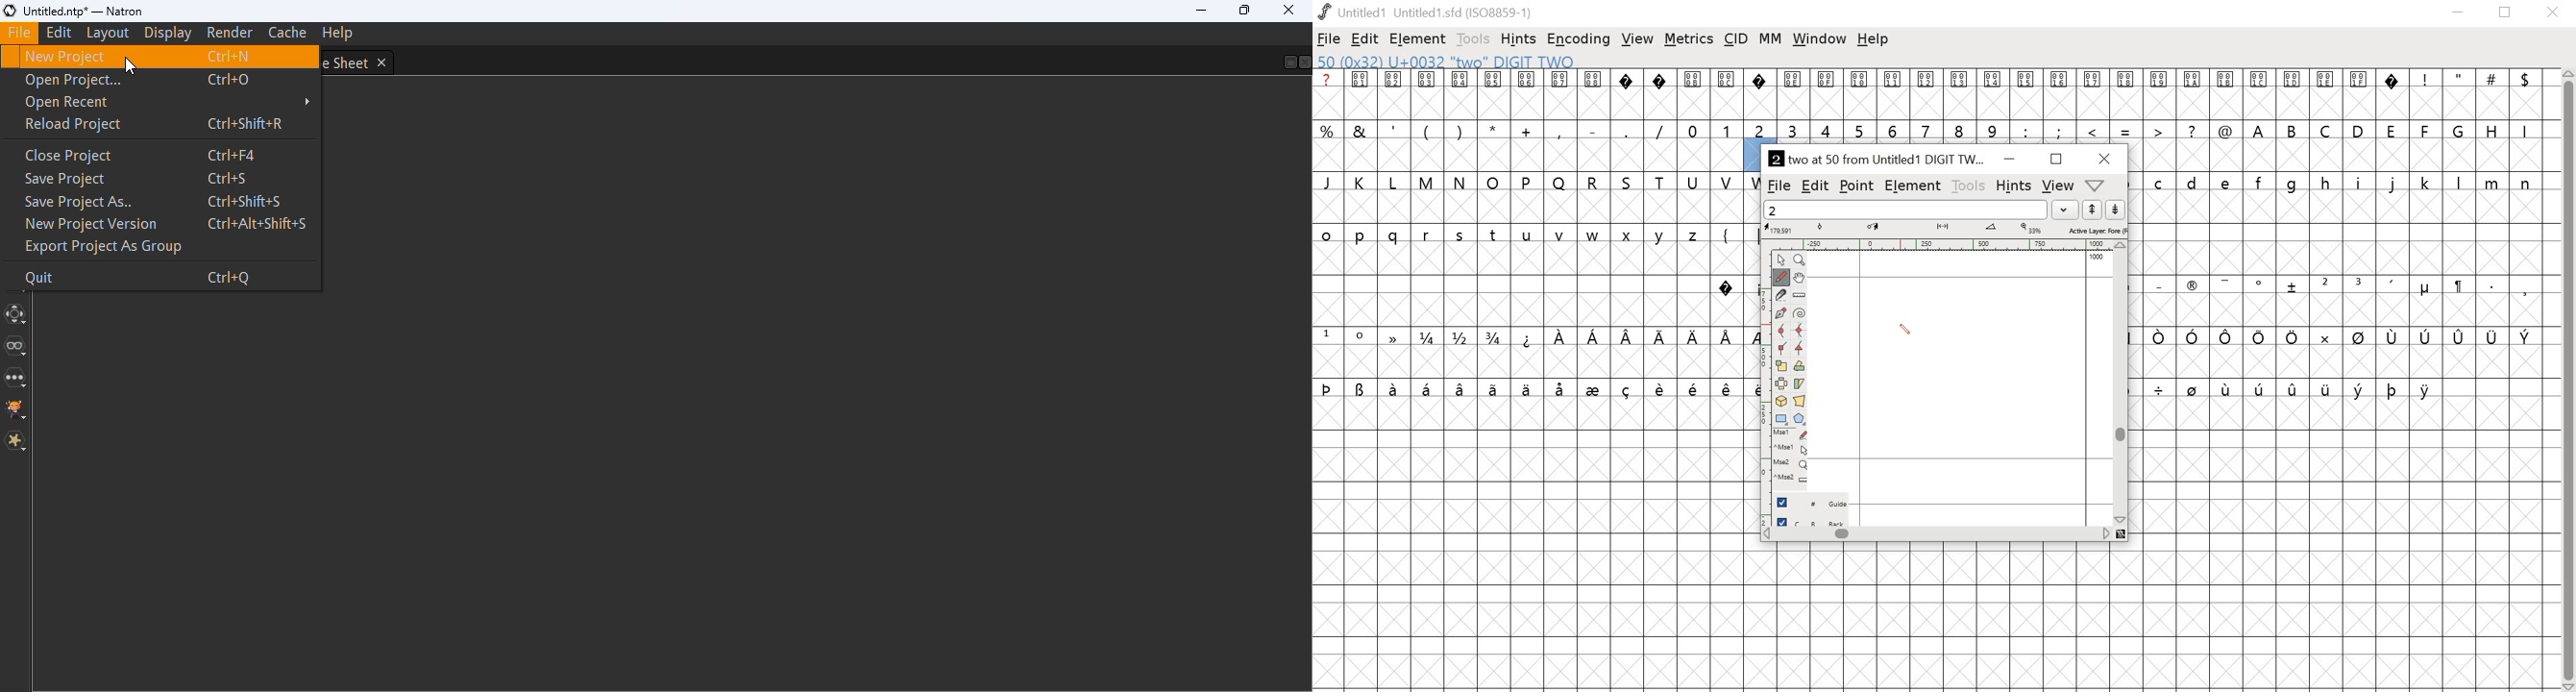 This screenshot has width=2576, height=700. Describe the element at coordinates (1735, 38) in the screenshot. I see `cid` at that location.